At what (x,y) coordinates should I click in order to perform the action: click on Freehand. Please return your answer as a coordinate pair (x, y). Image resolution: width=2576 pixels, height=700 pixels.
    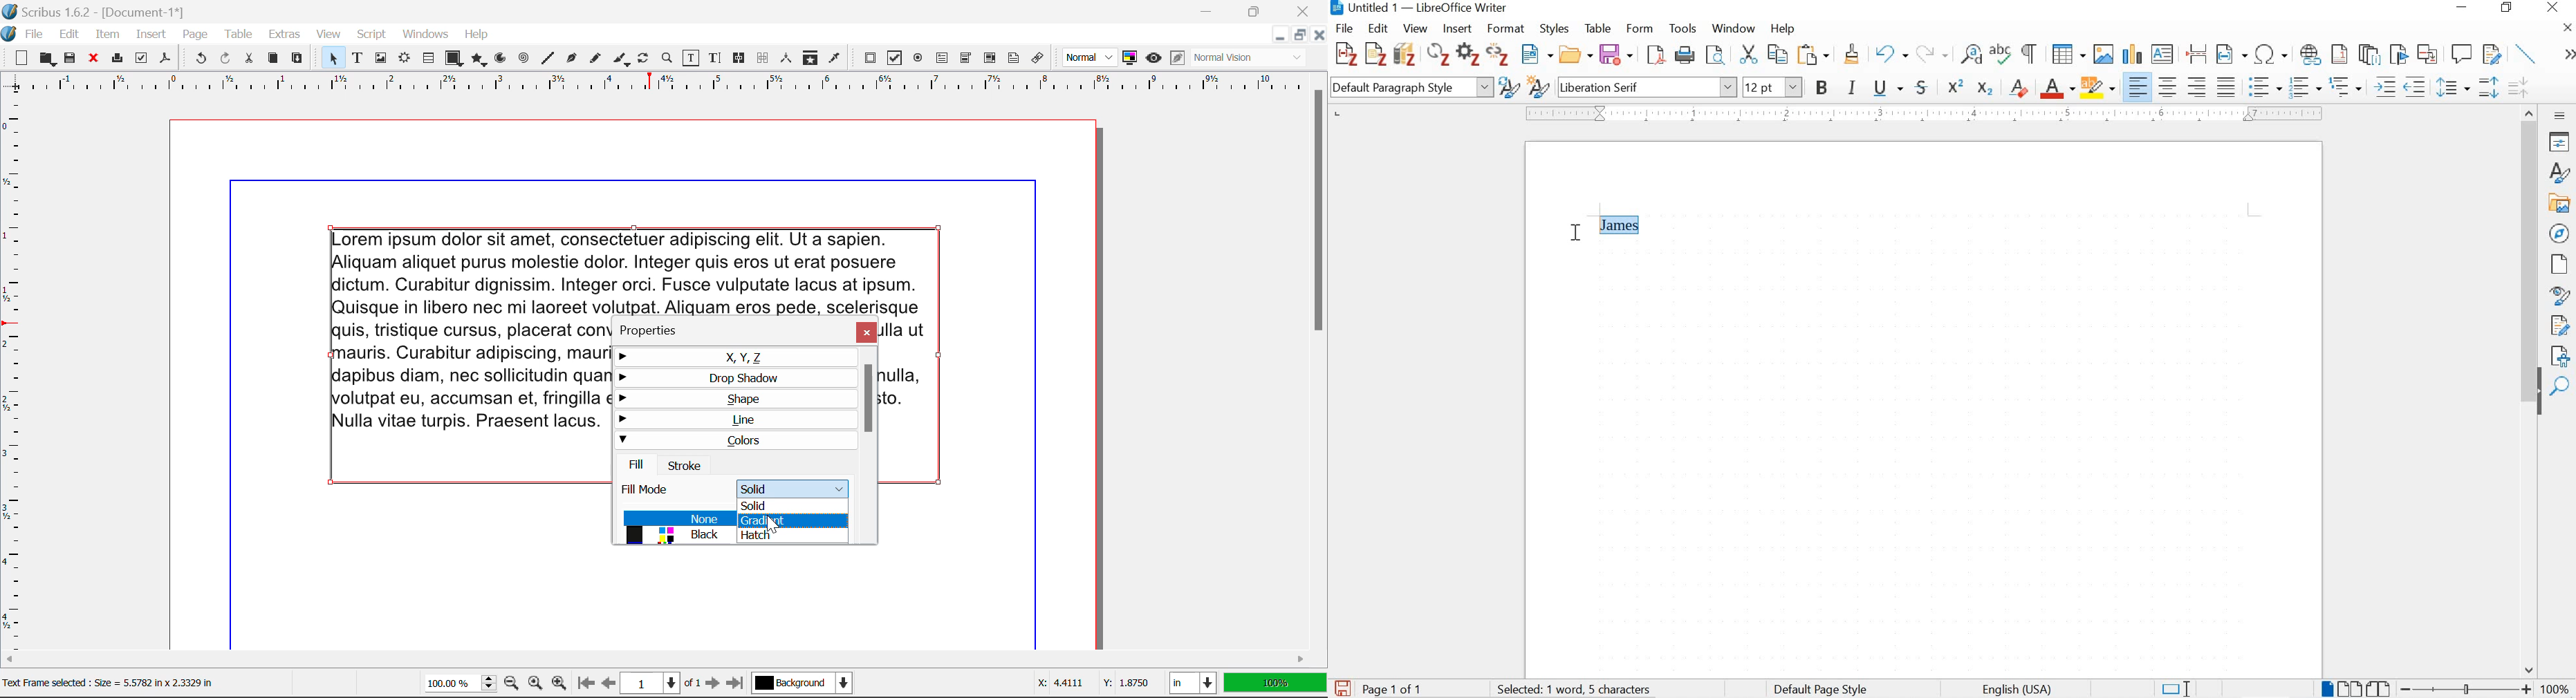
    Looking at the image, I should click on (596, 62).